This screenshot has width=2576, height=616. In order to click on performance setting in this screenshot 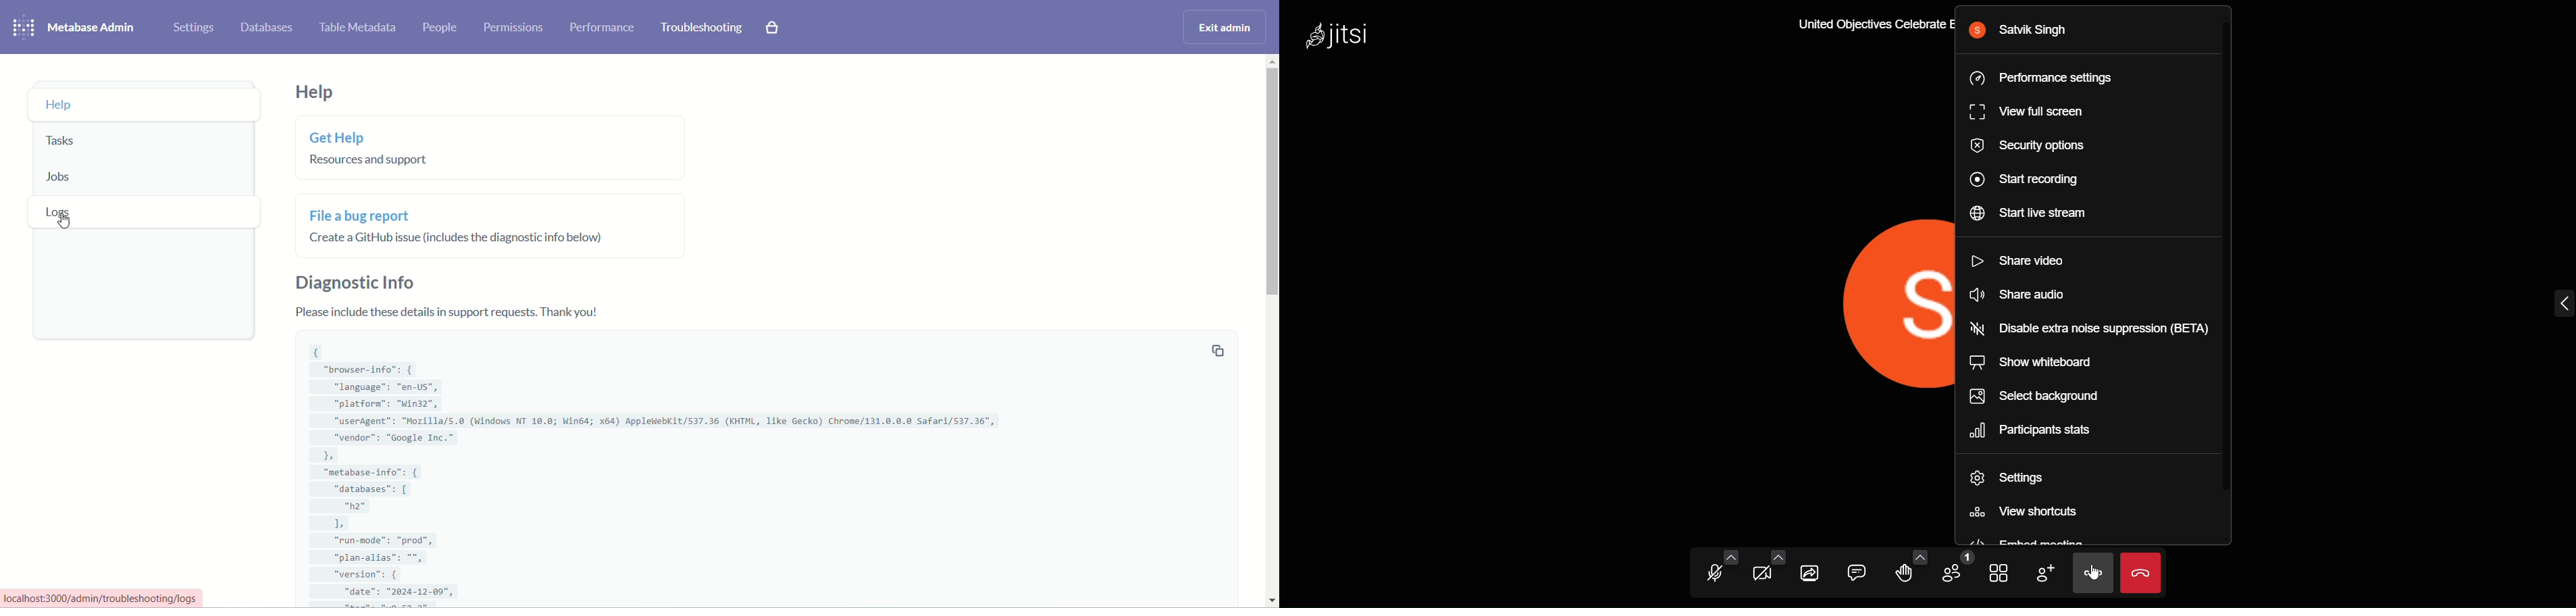, I will do `click(2054, 78)`.